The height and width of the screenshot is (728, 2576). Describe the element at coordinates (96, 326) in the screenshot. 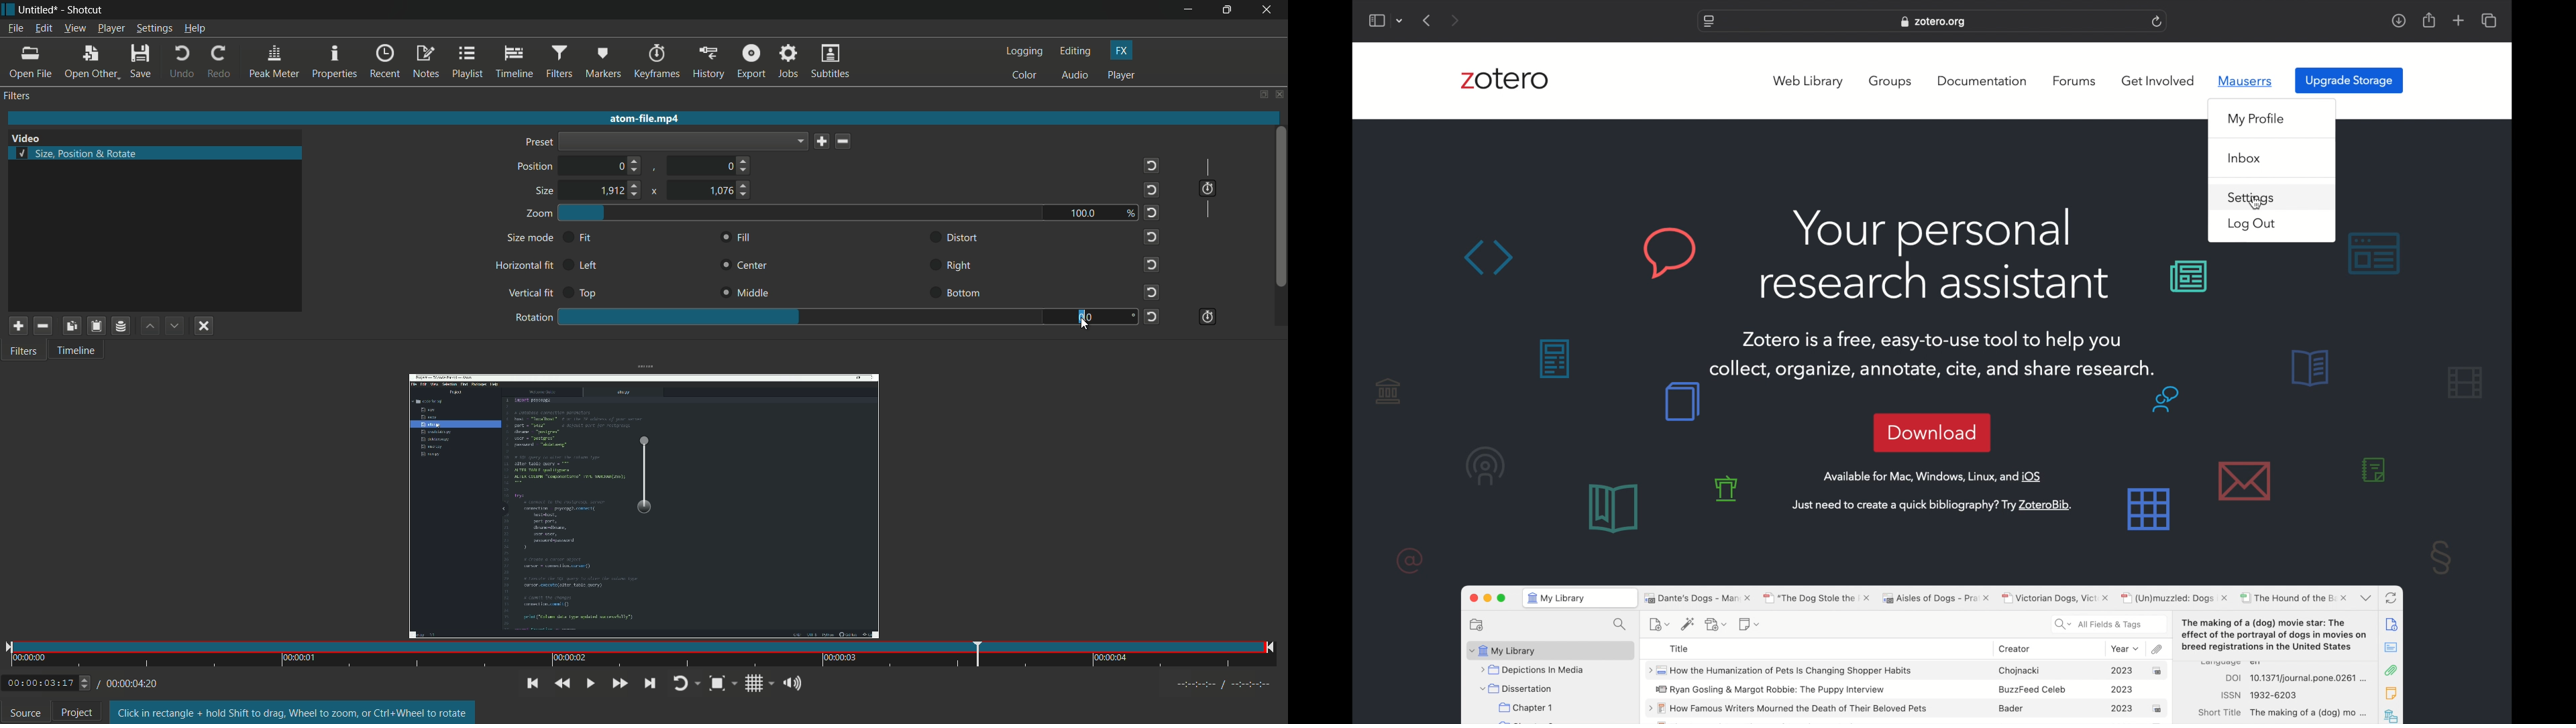

I see `paste filter` at that location.